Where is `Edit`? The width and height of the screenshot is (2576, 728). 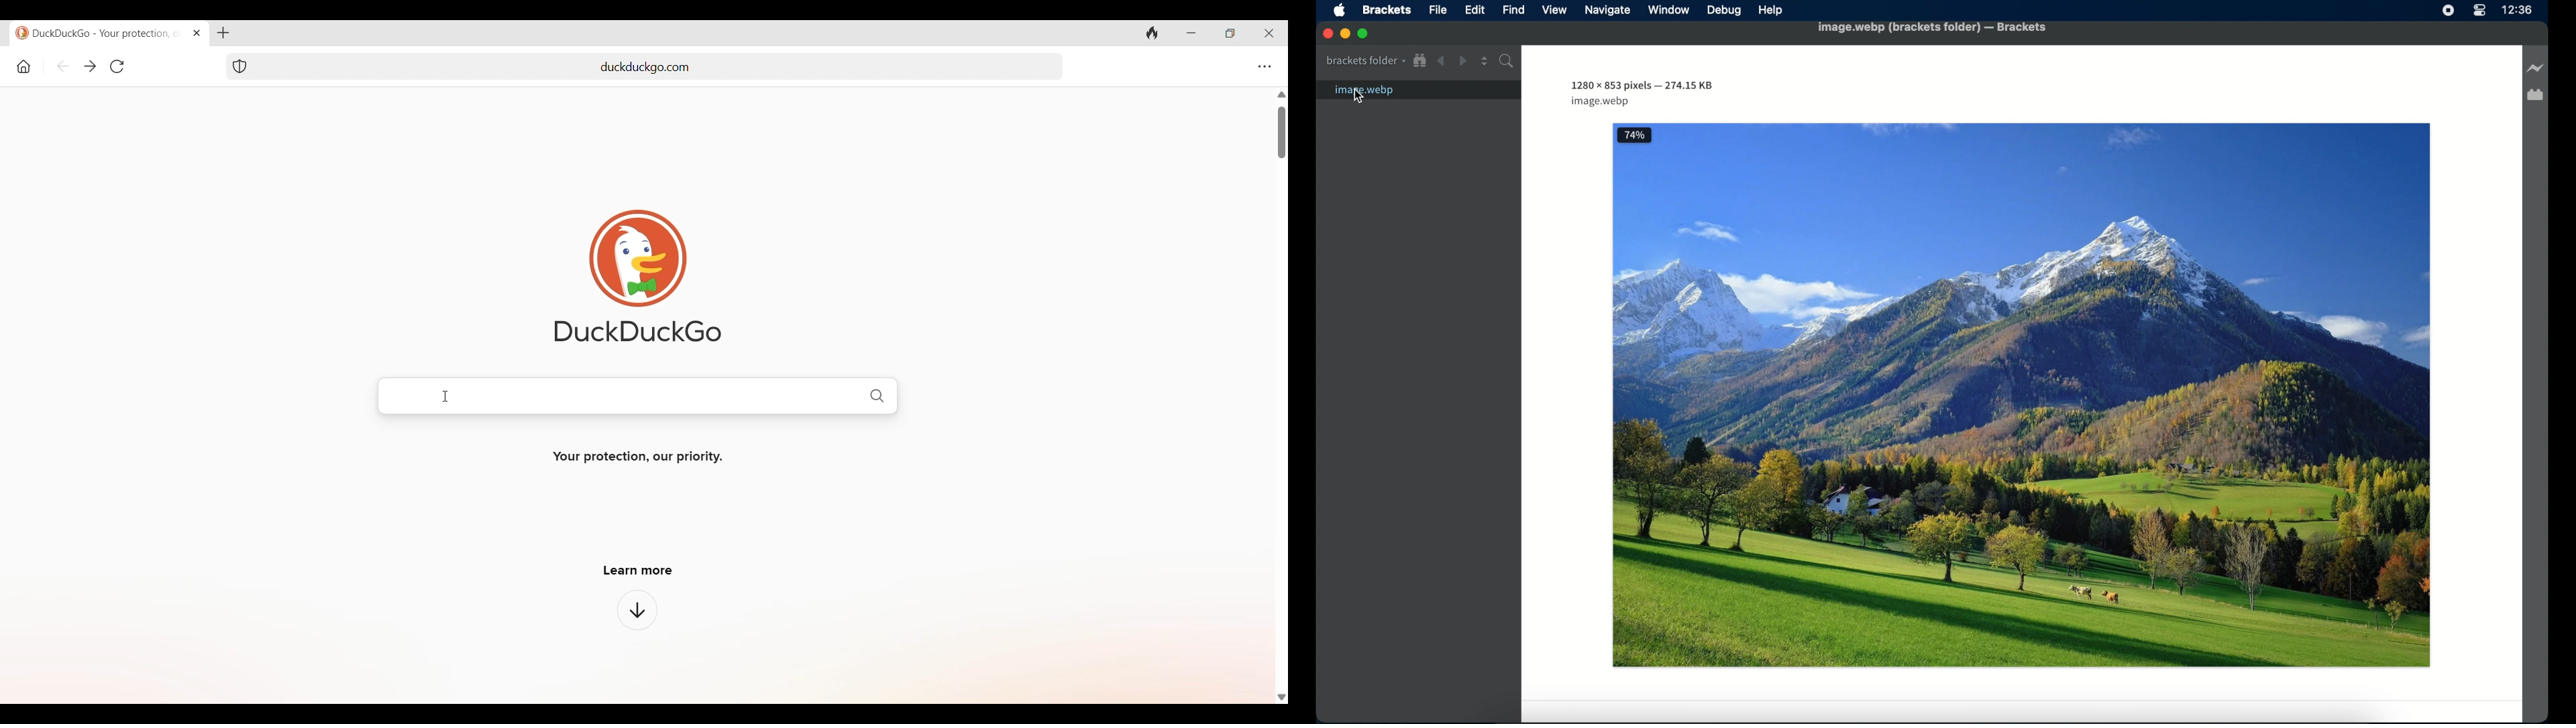 Edit is located at coordinates (1479, 12).